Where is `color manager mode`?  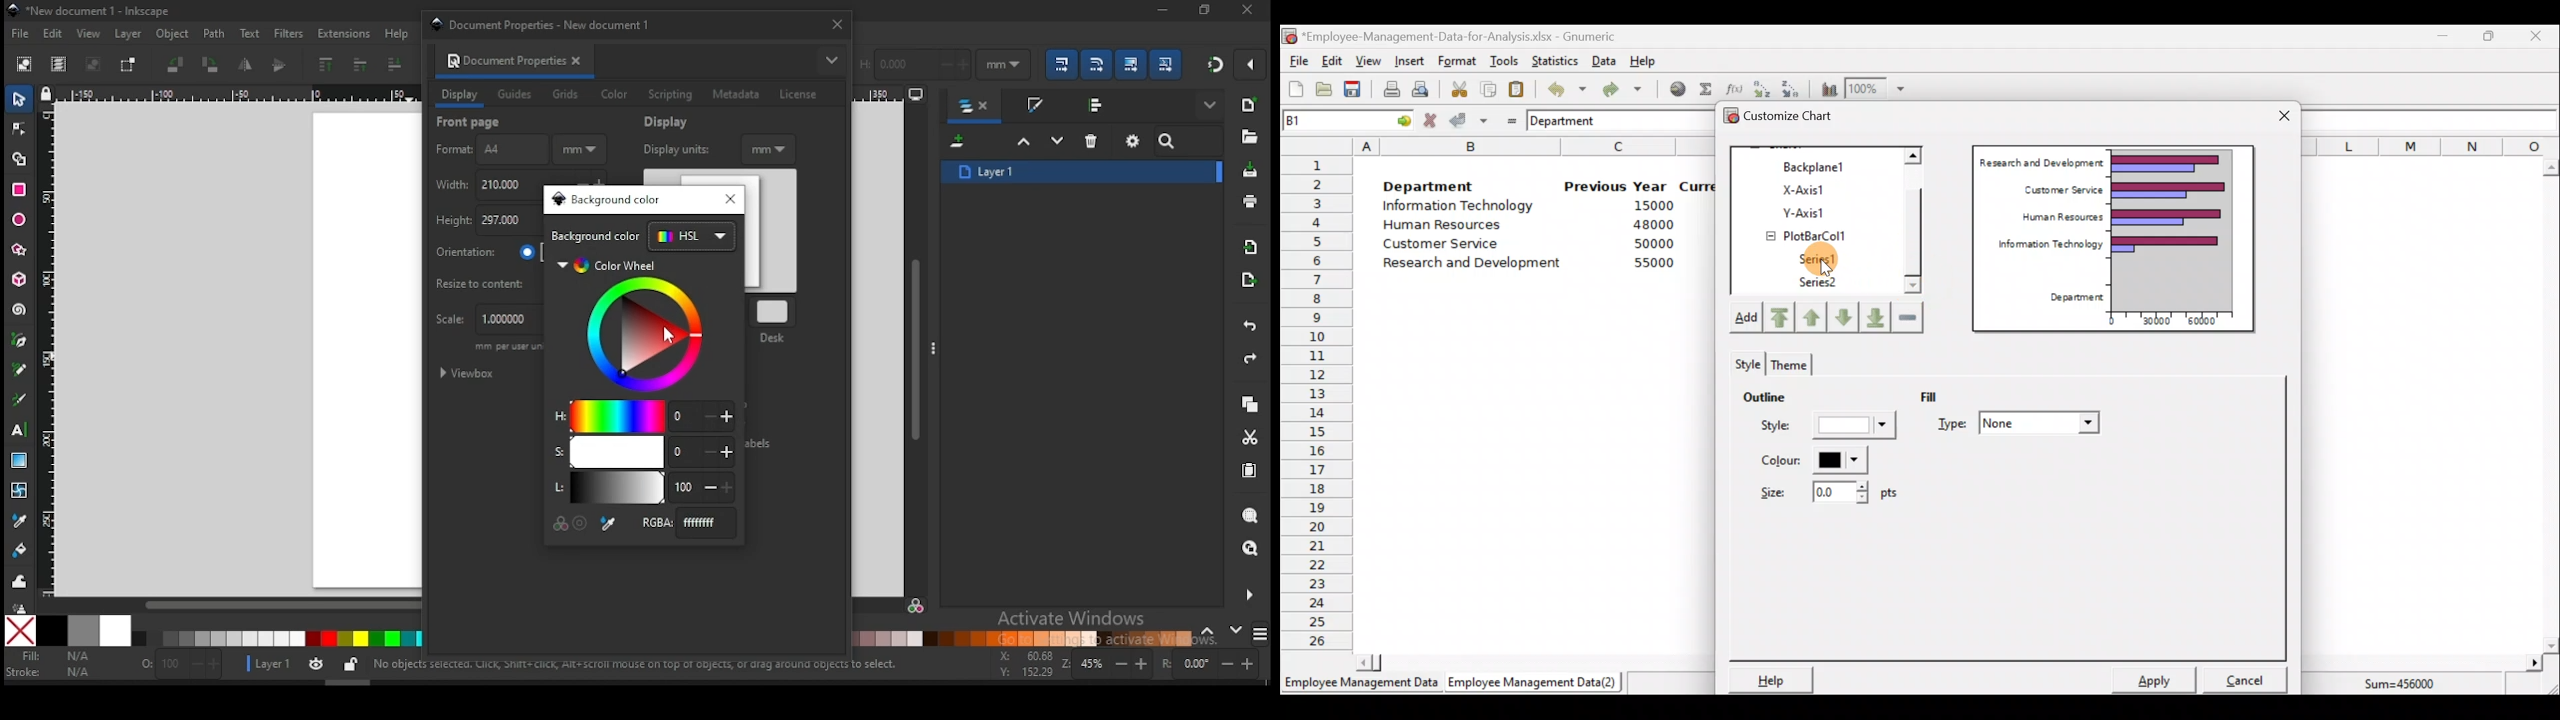 color manager mode is located at coordinates (916, 609).